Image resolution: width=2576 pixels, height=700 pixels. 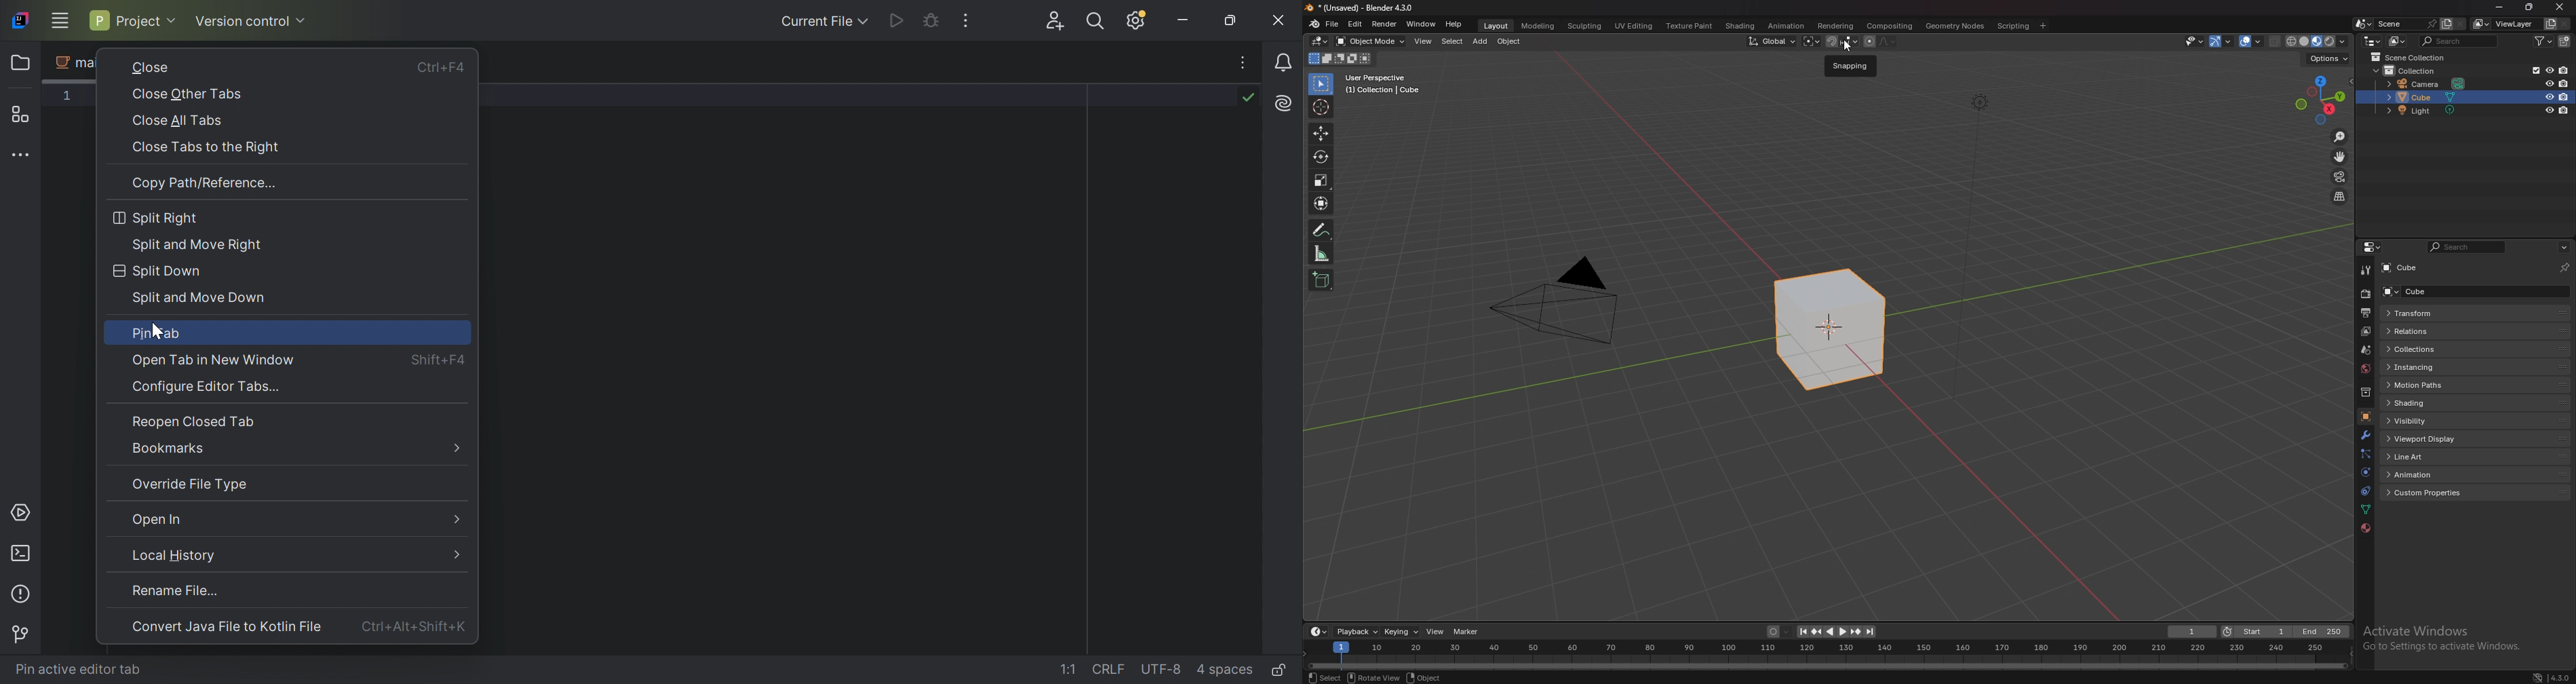 I want to click on add view layer, so click(x=2550, y=24).